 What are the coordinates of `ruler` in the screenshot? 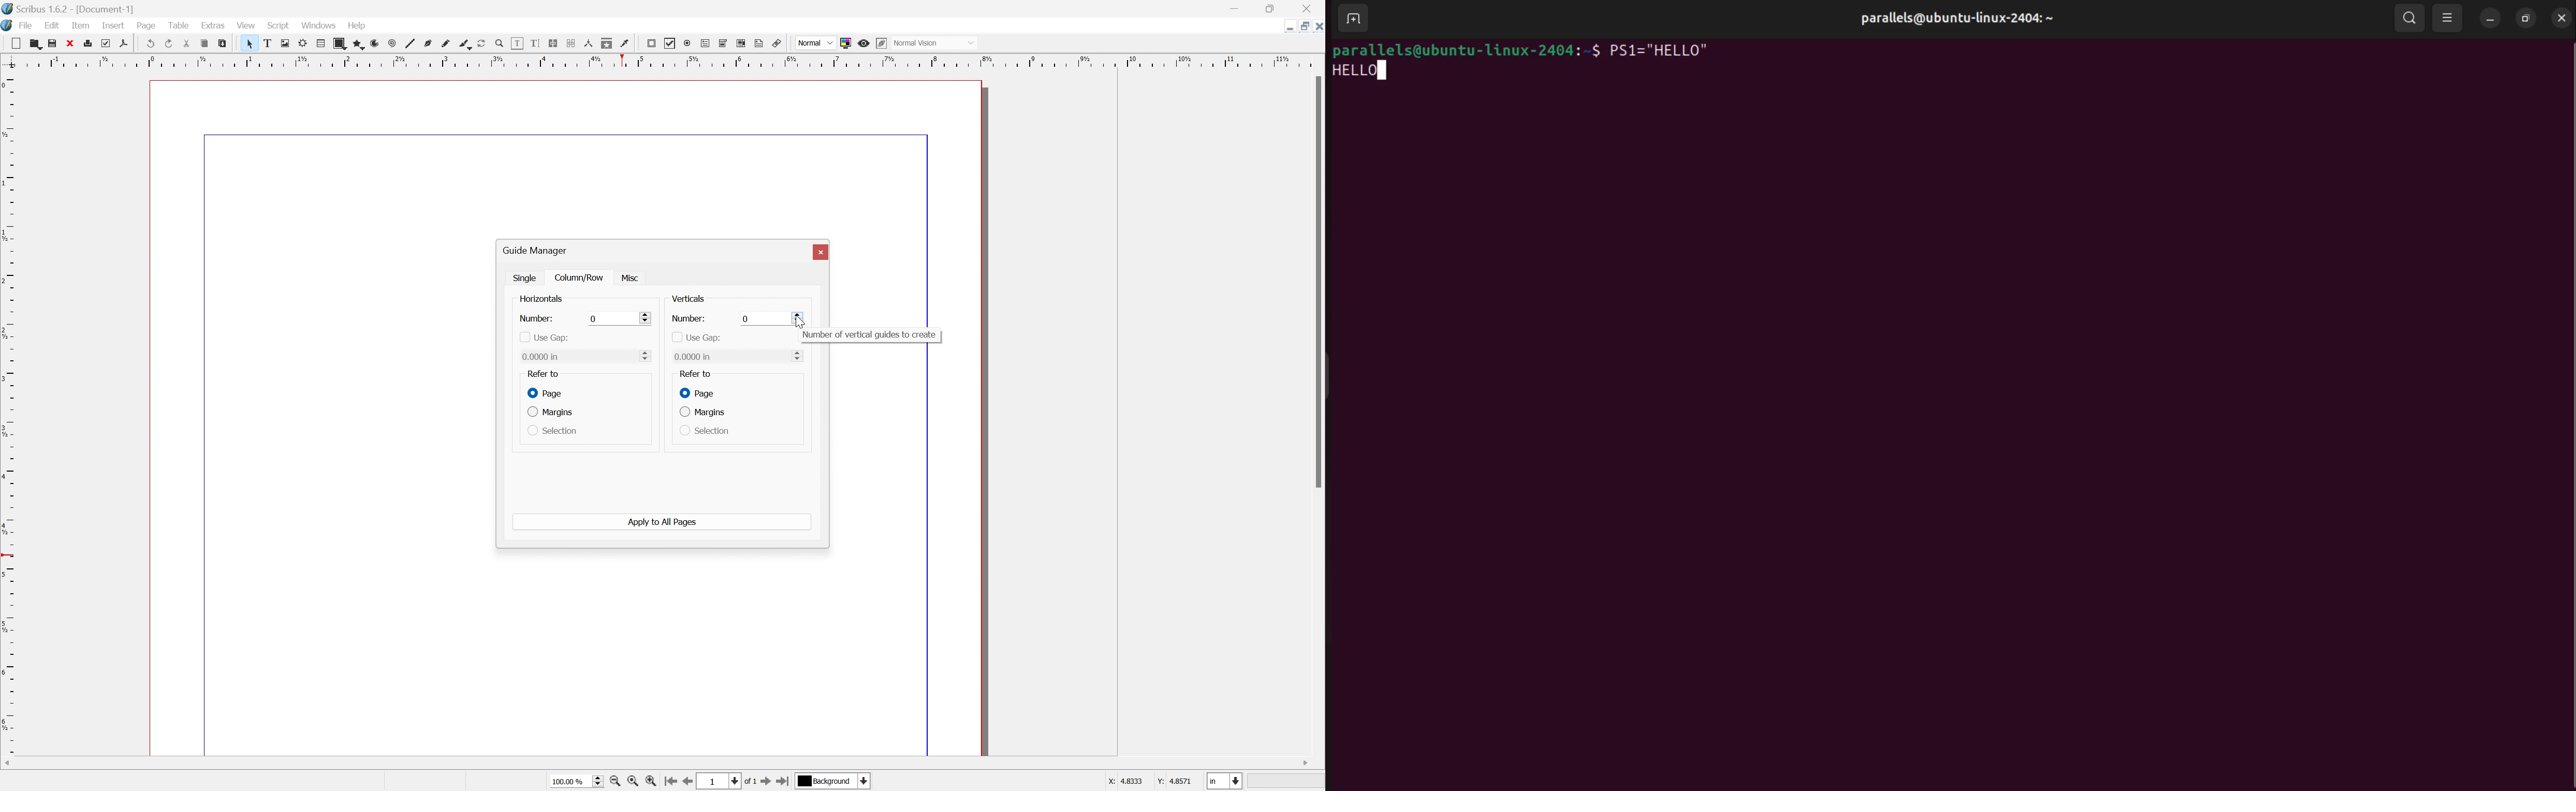 It's located at (8, 412).